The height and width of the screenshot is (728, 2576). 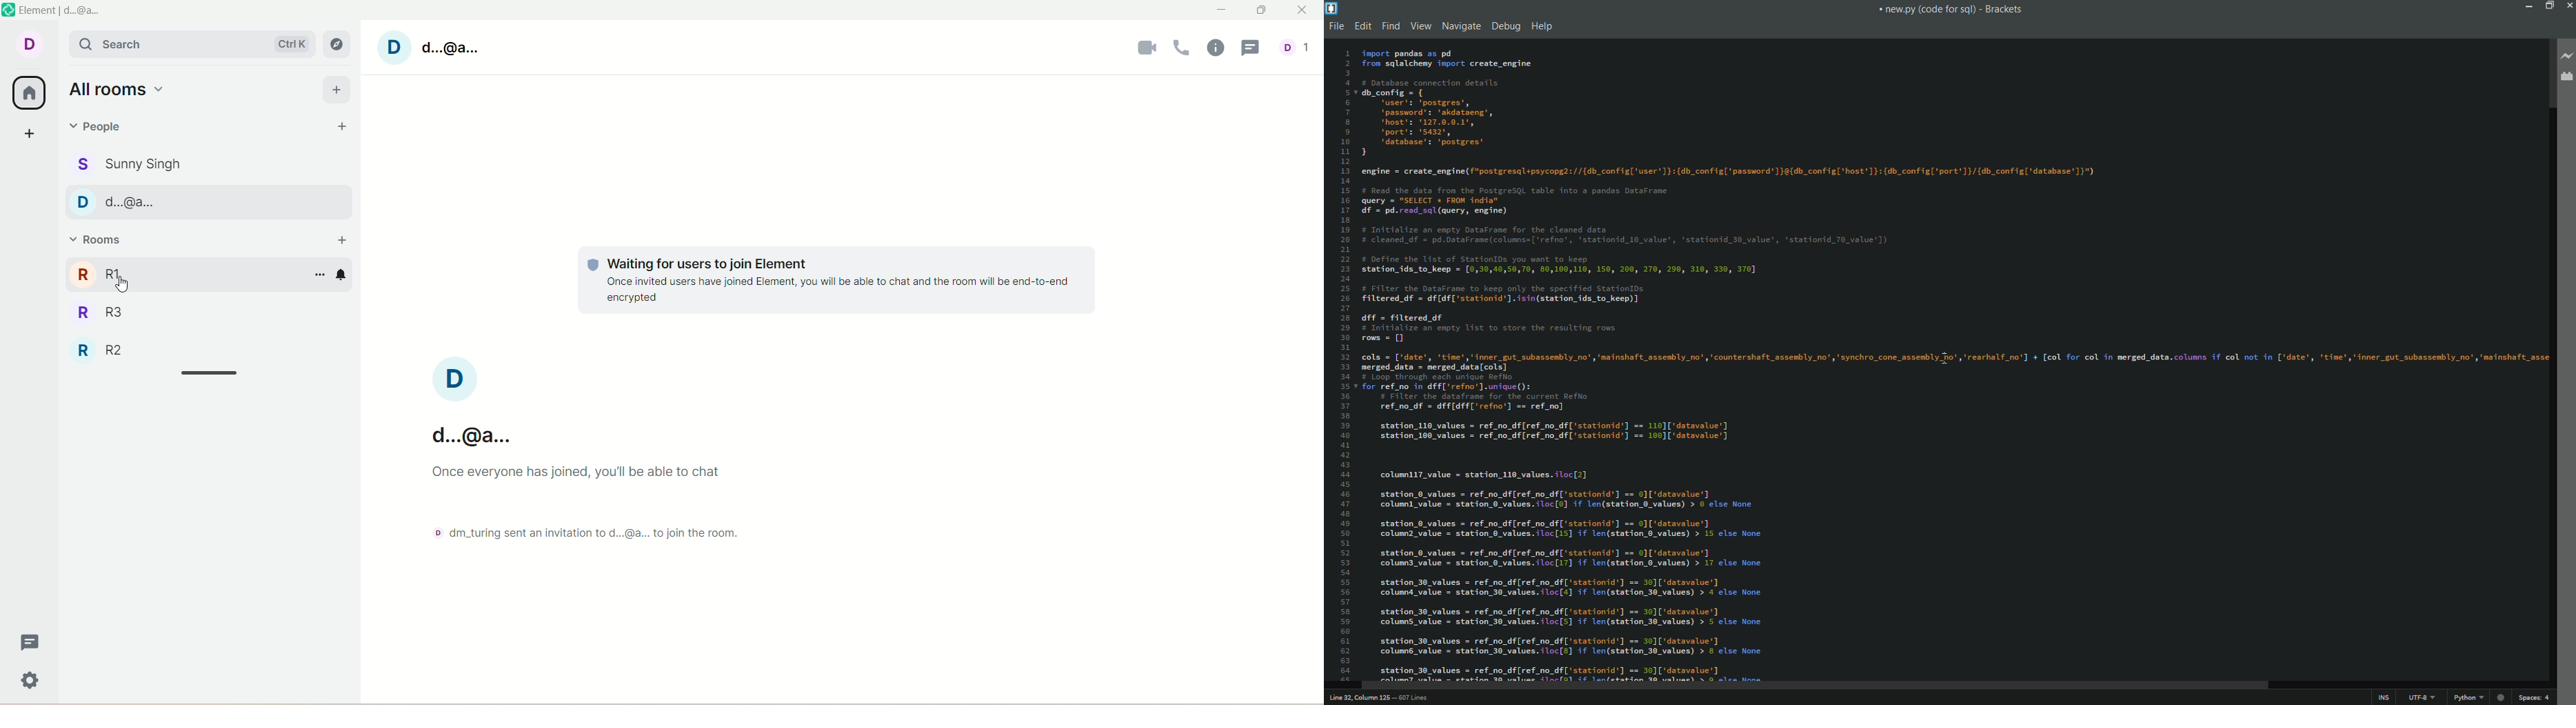 What do you see at coordinates (2547, 5) in the screenshot?
I see `maximize` at bounding box center [2547, 5].